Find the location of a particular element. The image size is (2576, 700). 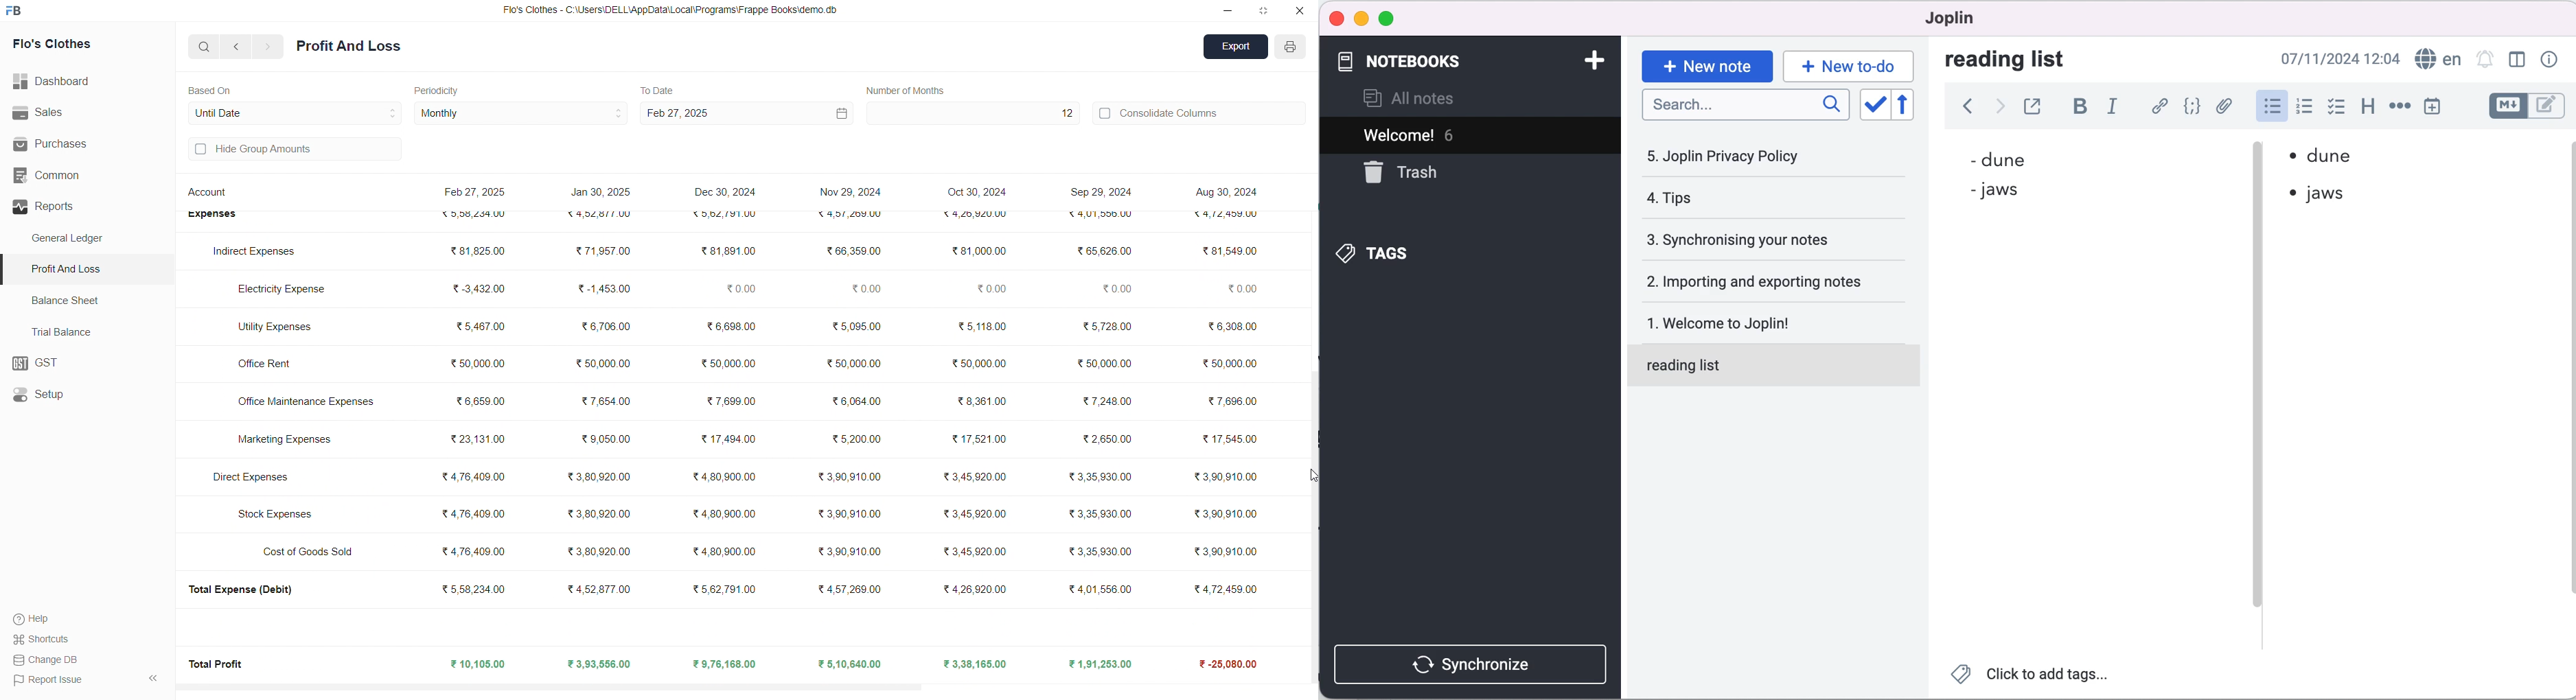

importing and exporting notes is located at coordinates (1774, 282).